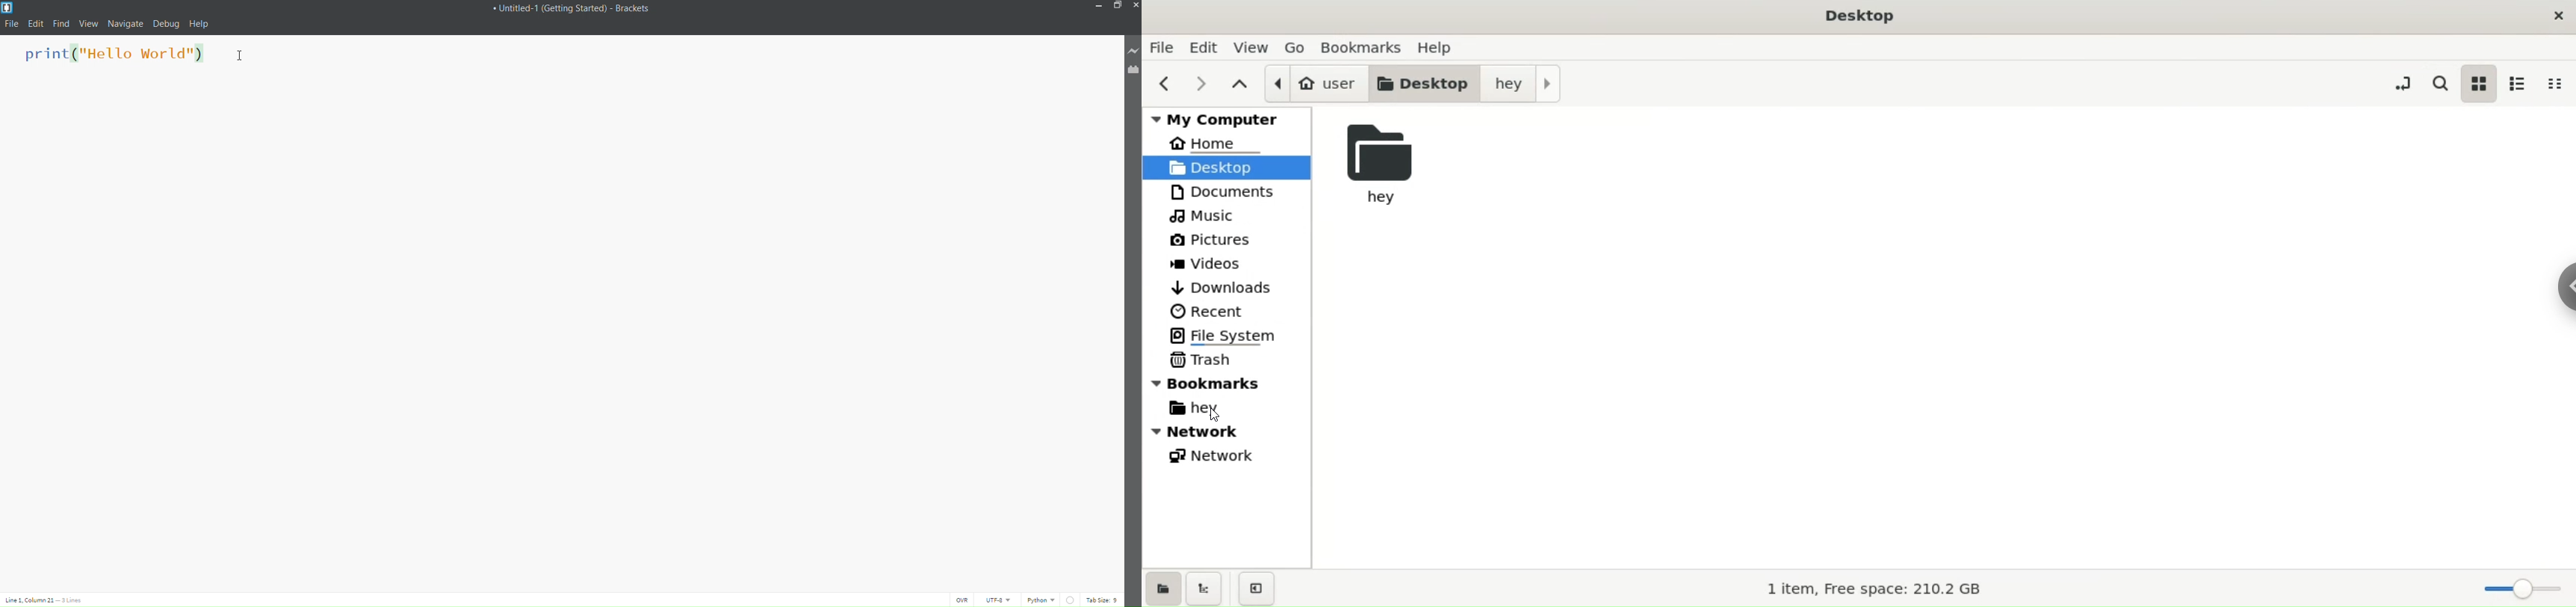  I want to click on parent folders, so click(1242, 84).